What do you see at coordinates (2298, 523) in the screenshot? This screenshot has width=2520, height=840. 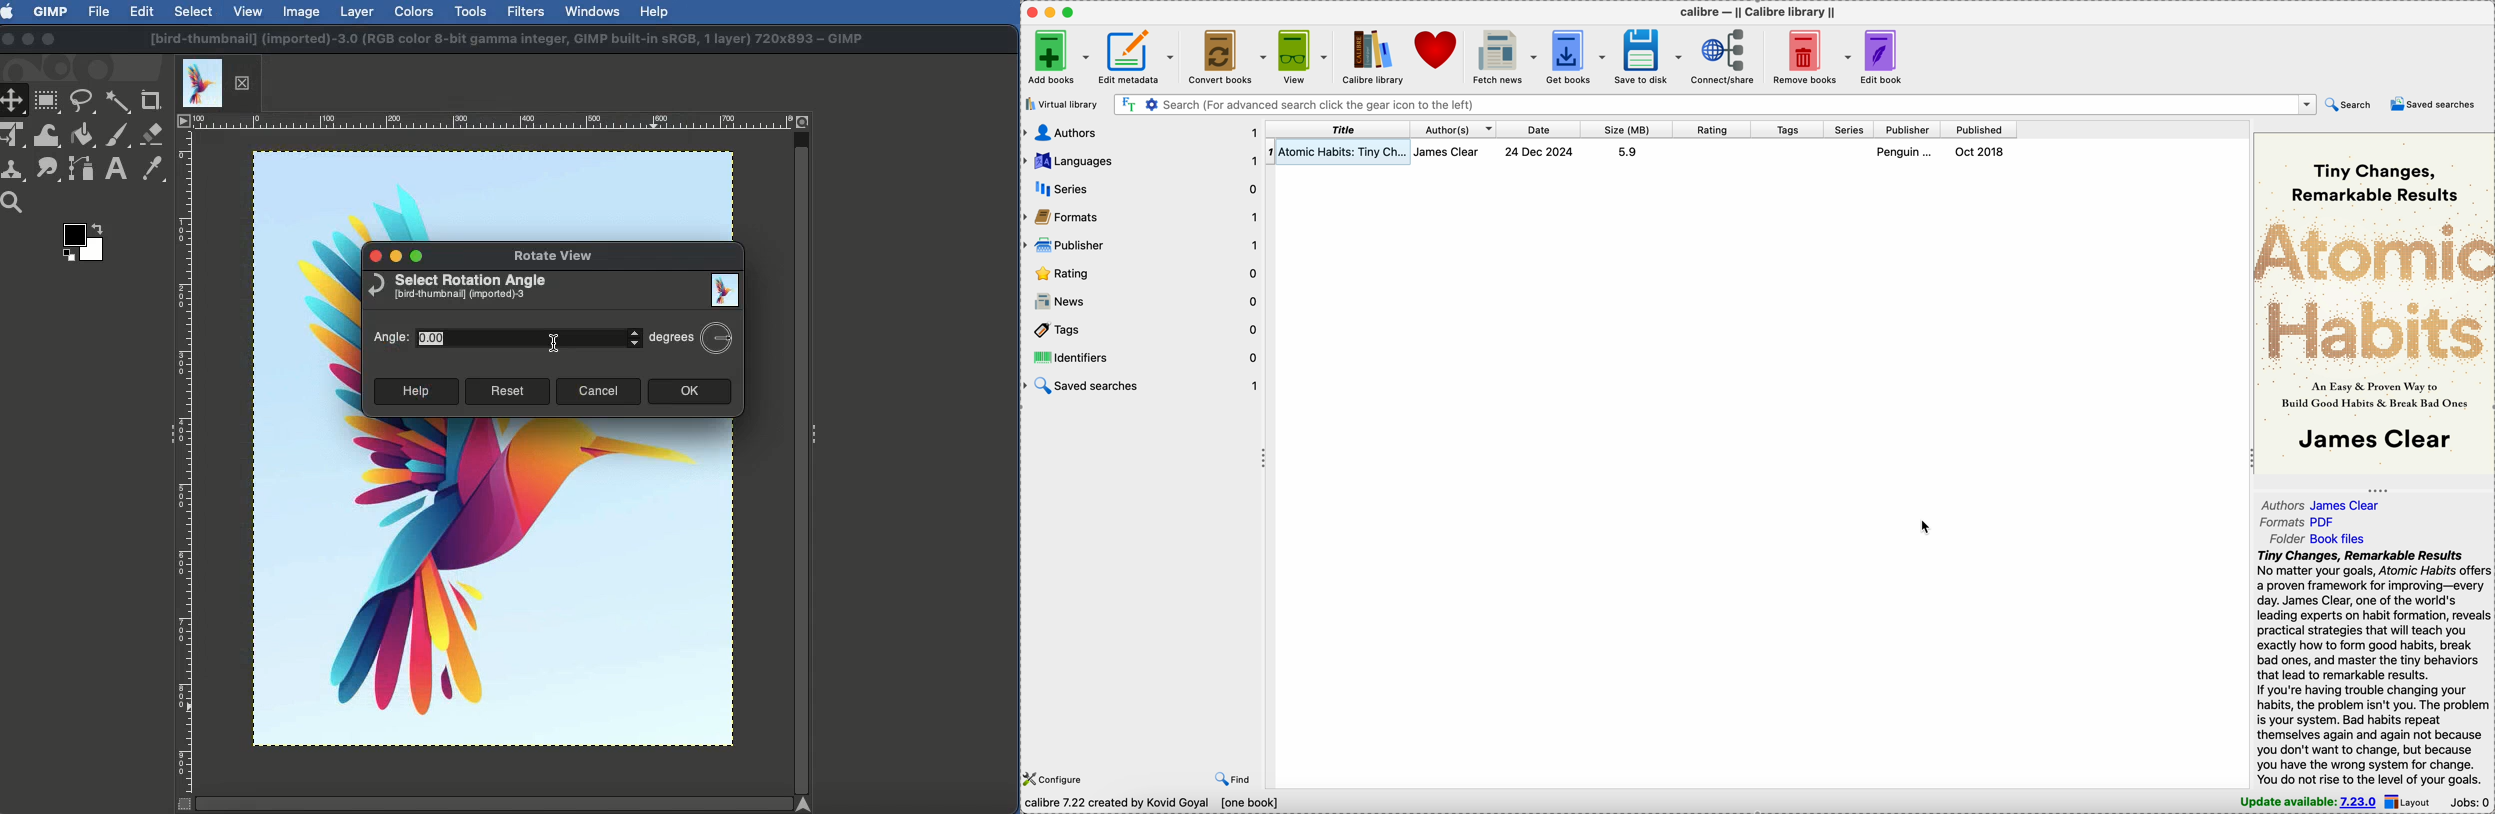 I see `formats PDF` at bounding box center [2298, 523].